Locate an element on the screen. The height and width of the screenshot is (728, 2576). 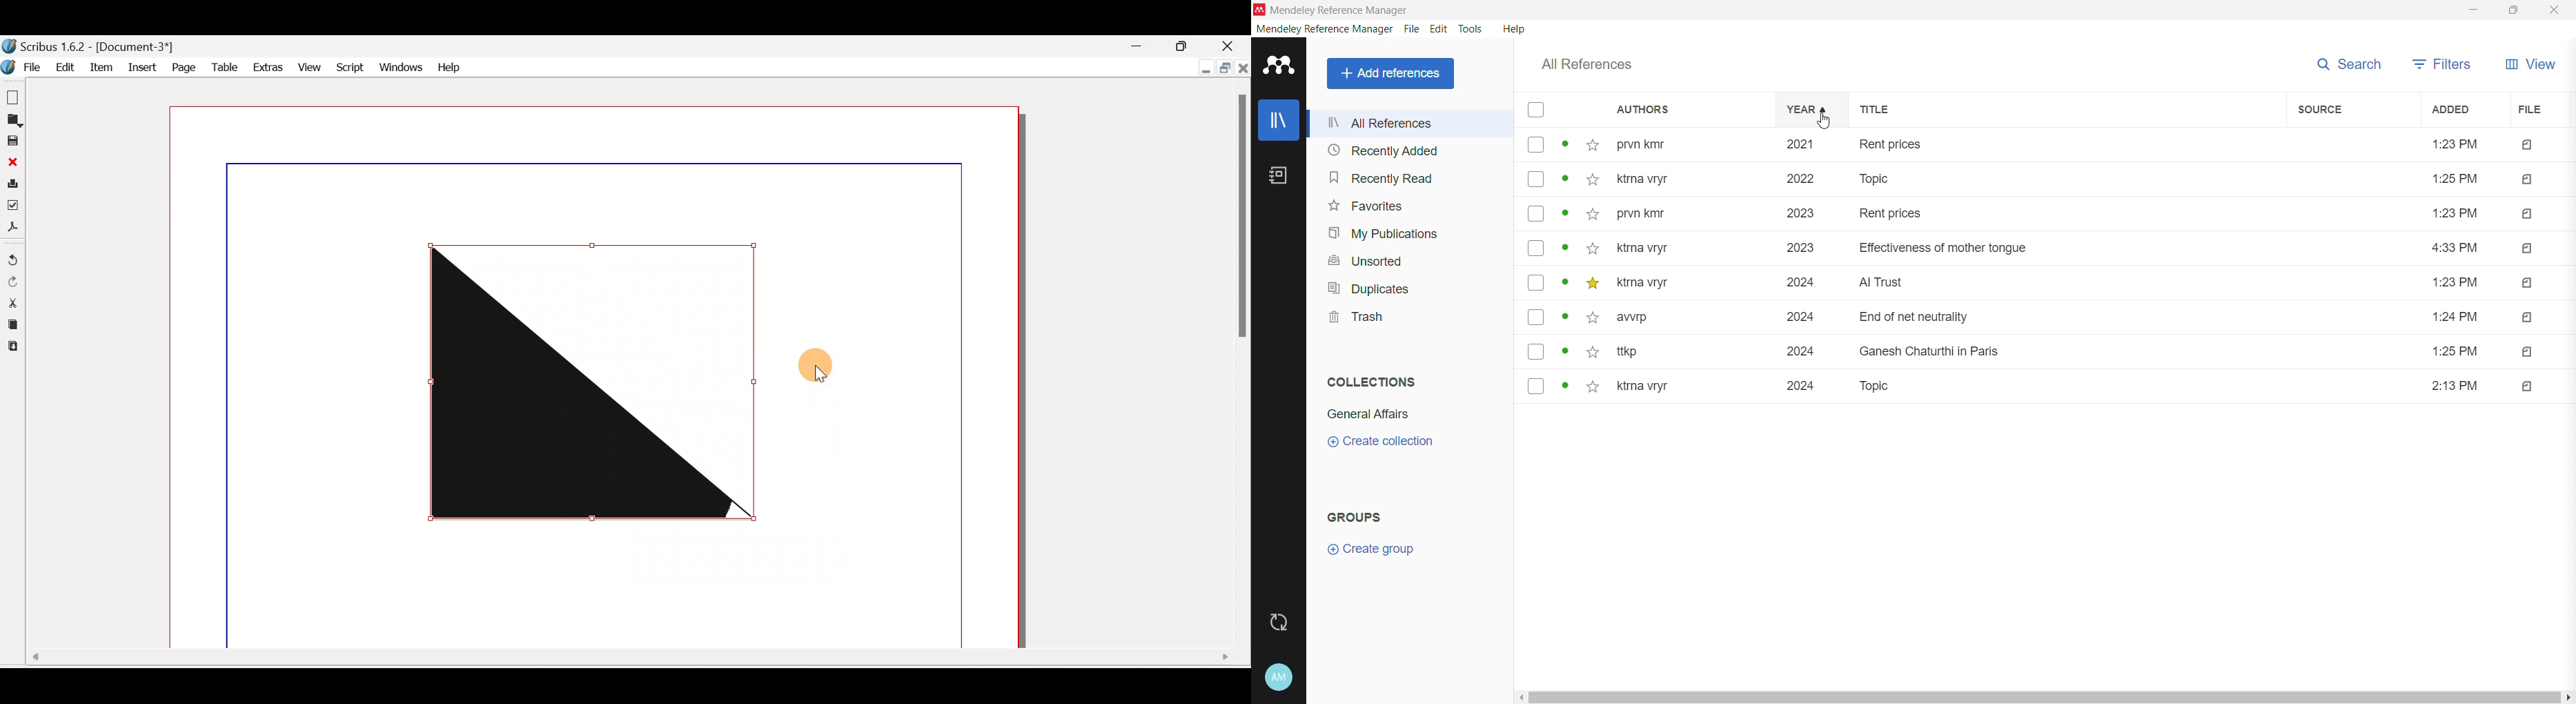
unread is located at coordinates (1564, 316).